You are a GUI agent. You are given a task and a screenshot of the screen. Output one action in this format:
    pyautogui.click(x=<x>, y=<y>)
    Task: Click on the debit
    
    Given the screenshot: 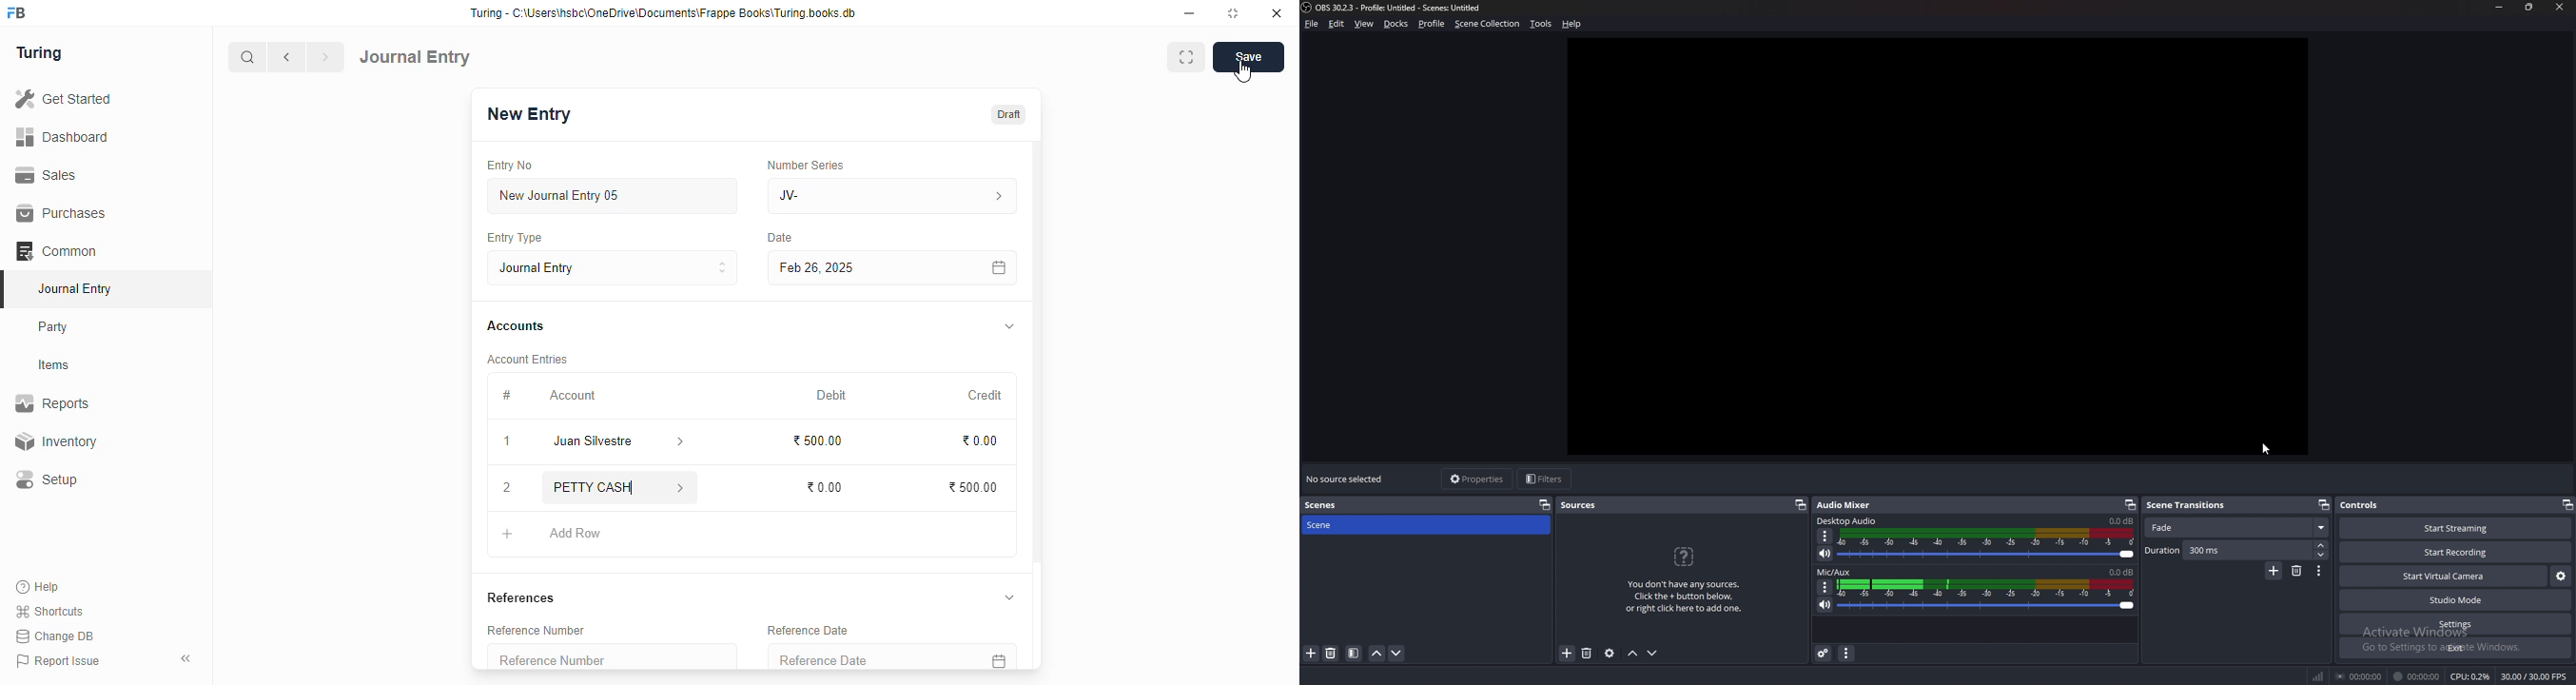 What is the action you would take?
    pyautogui.click(x=832, y=395)
    